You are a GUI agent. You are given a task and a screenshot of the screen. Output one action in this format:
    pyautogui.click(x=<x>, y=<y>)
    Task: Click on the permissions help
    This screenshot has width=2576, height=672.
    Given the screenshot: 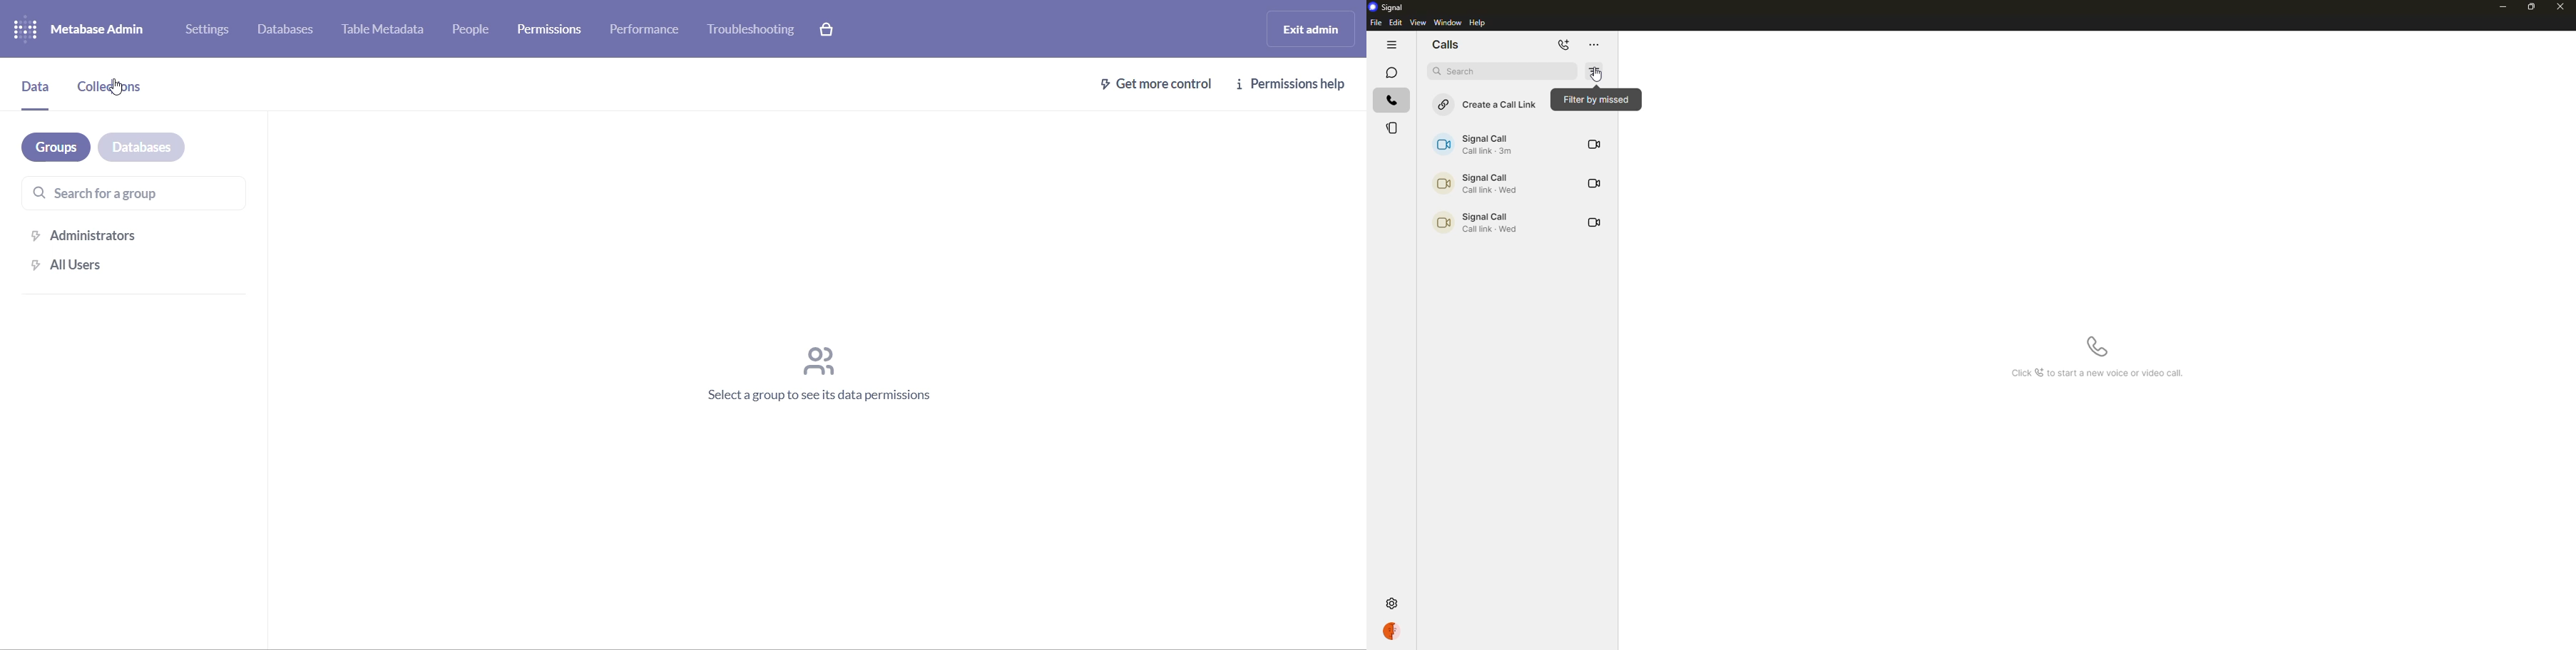 What is the action you would take?
    pyautogui.click(x=1294, y=86)
    